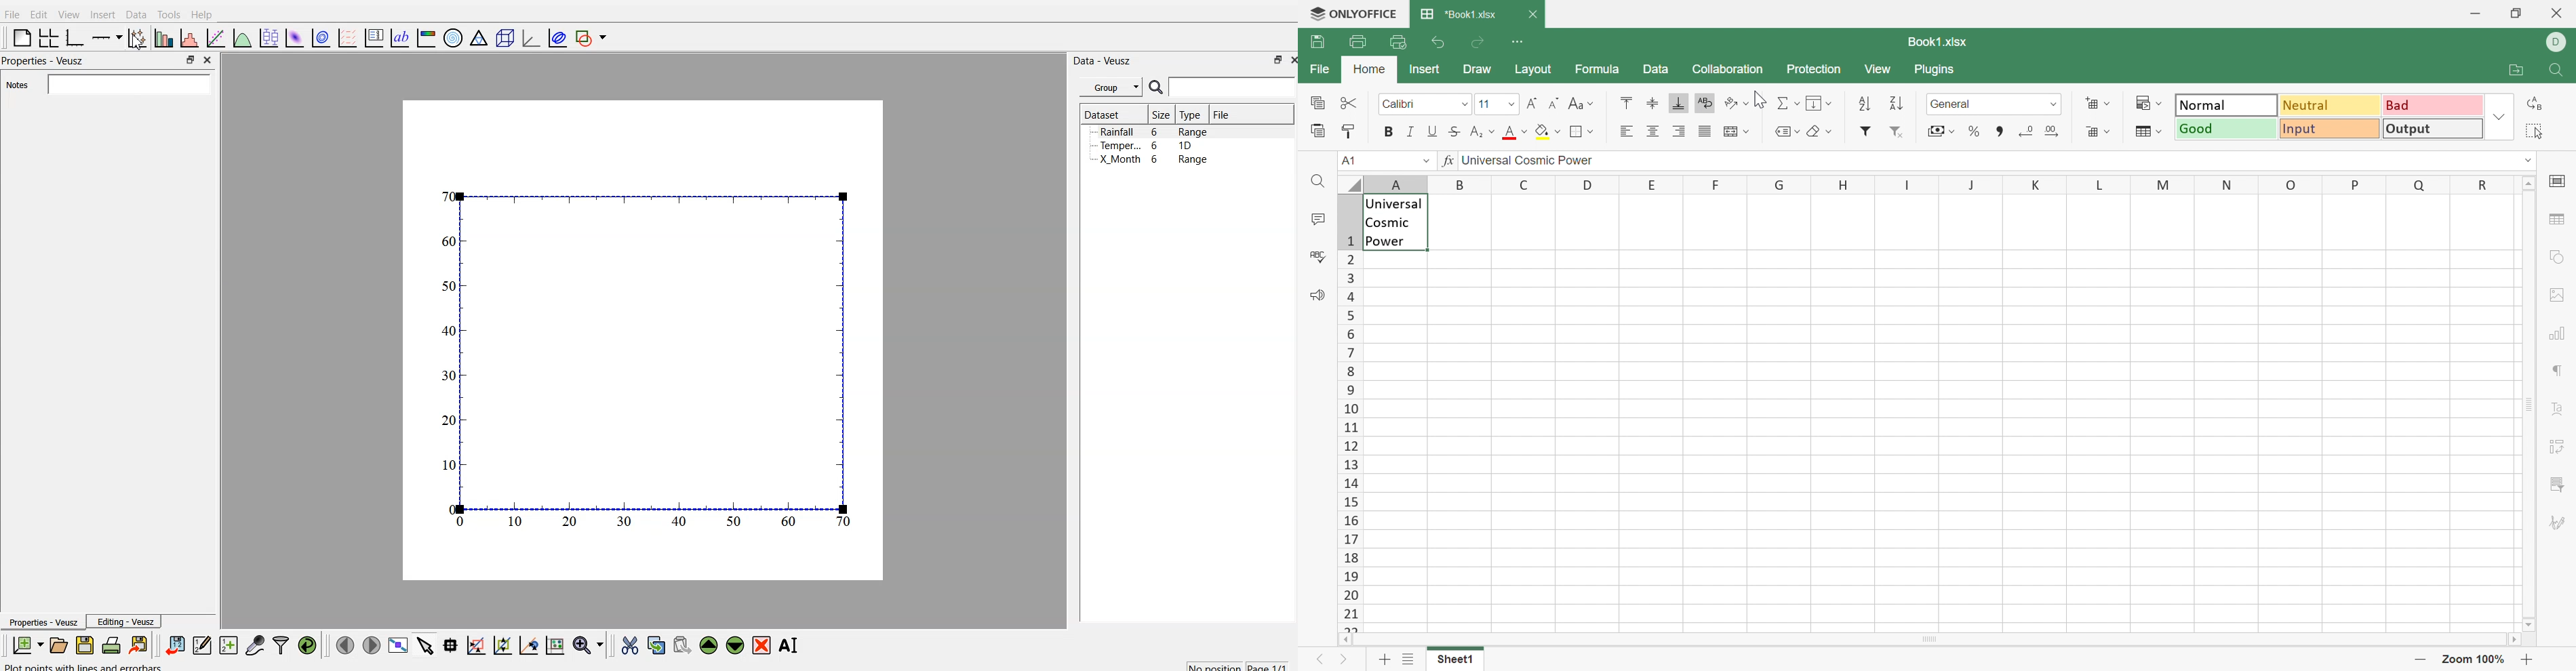 The width and height of the screenshot is (2576, 672). Describe the element at coordinates (1155, 131) in the screenshot. I see `Rainfall 6 Range` at that location.